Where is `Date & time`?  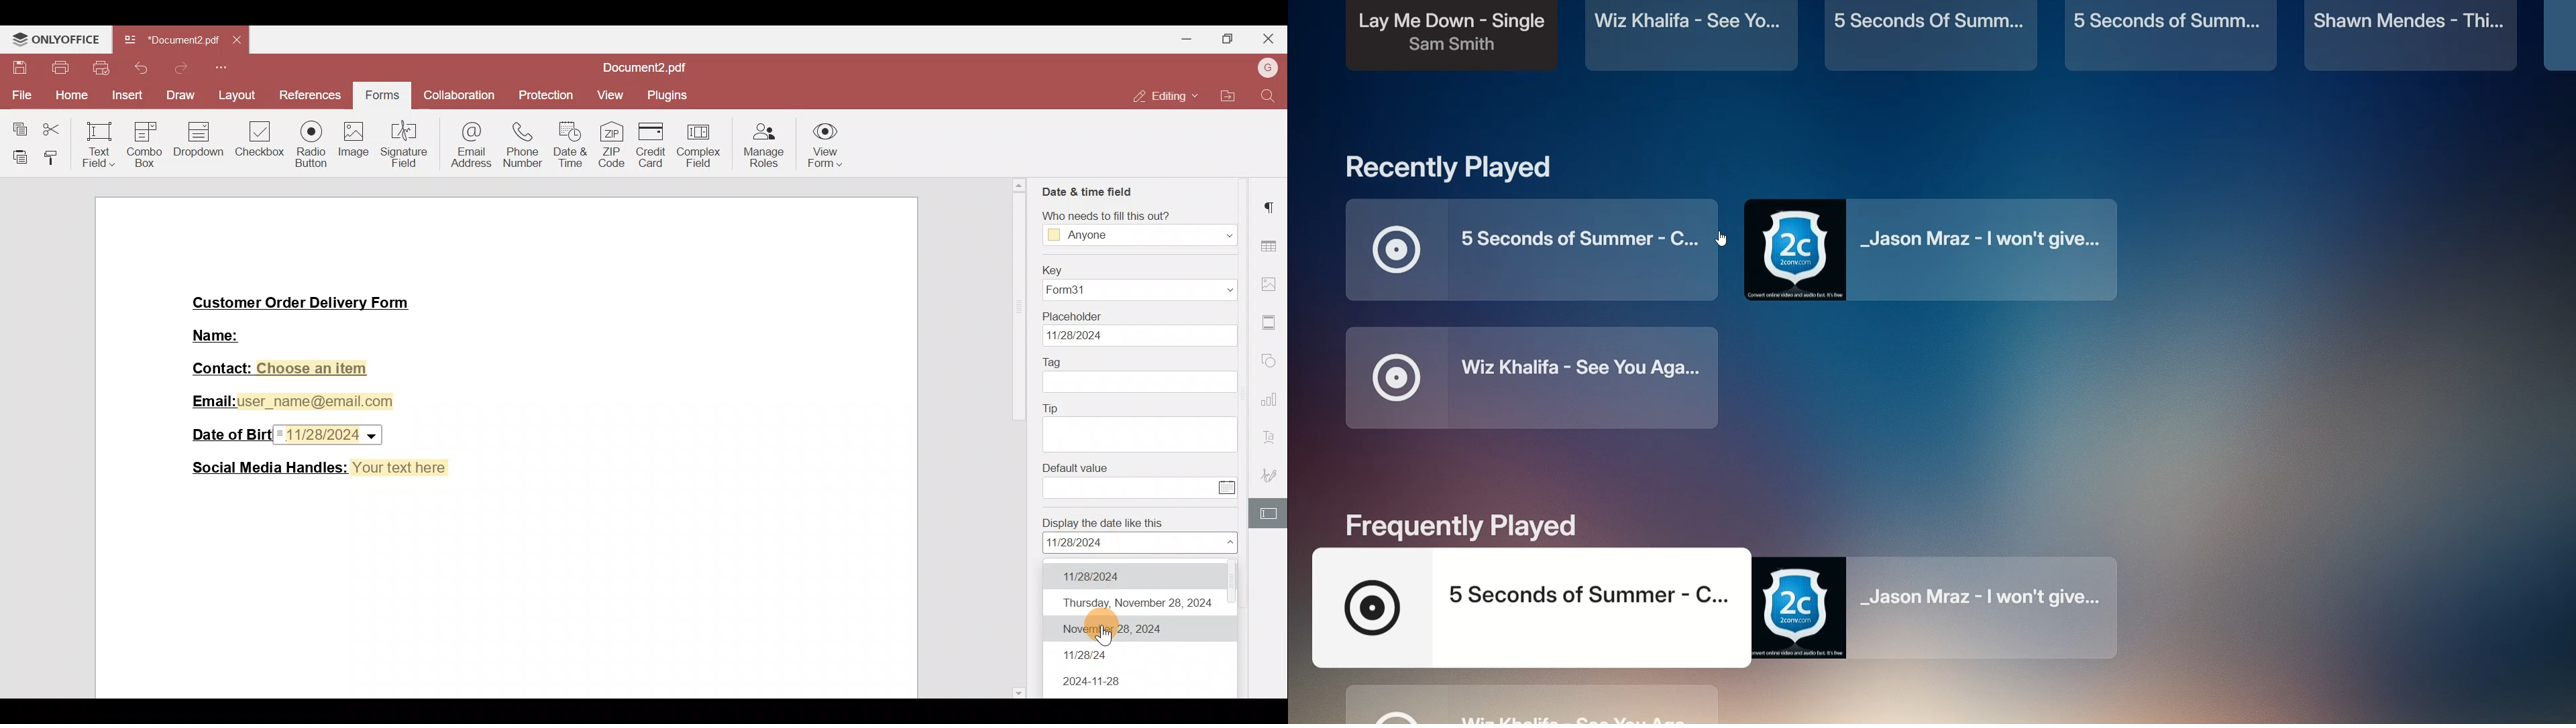 Date & time is located at coordinates (571, 145).